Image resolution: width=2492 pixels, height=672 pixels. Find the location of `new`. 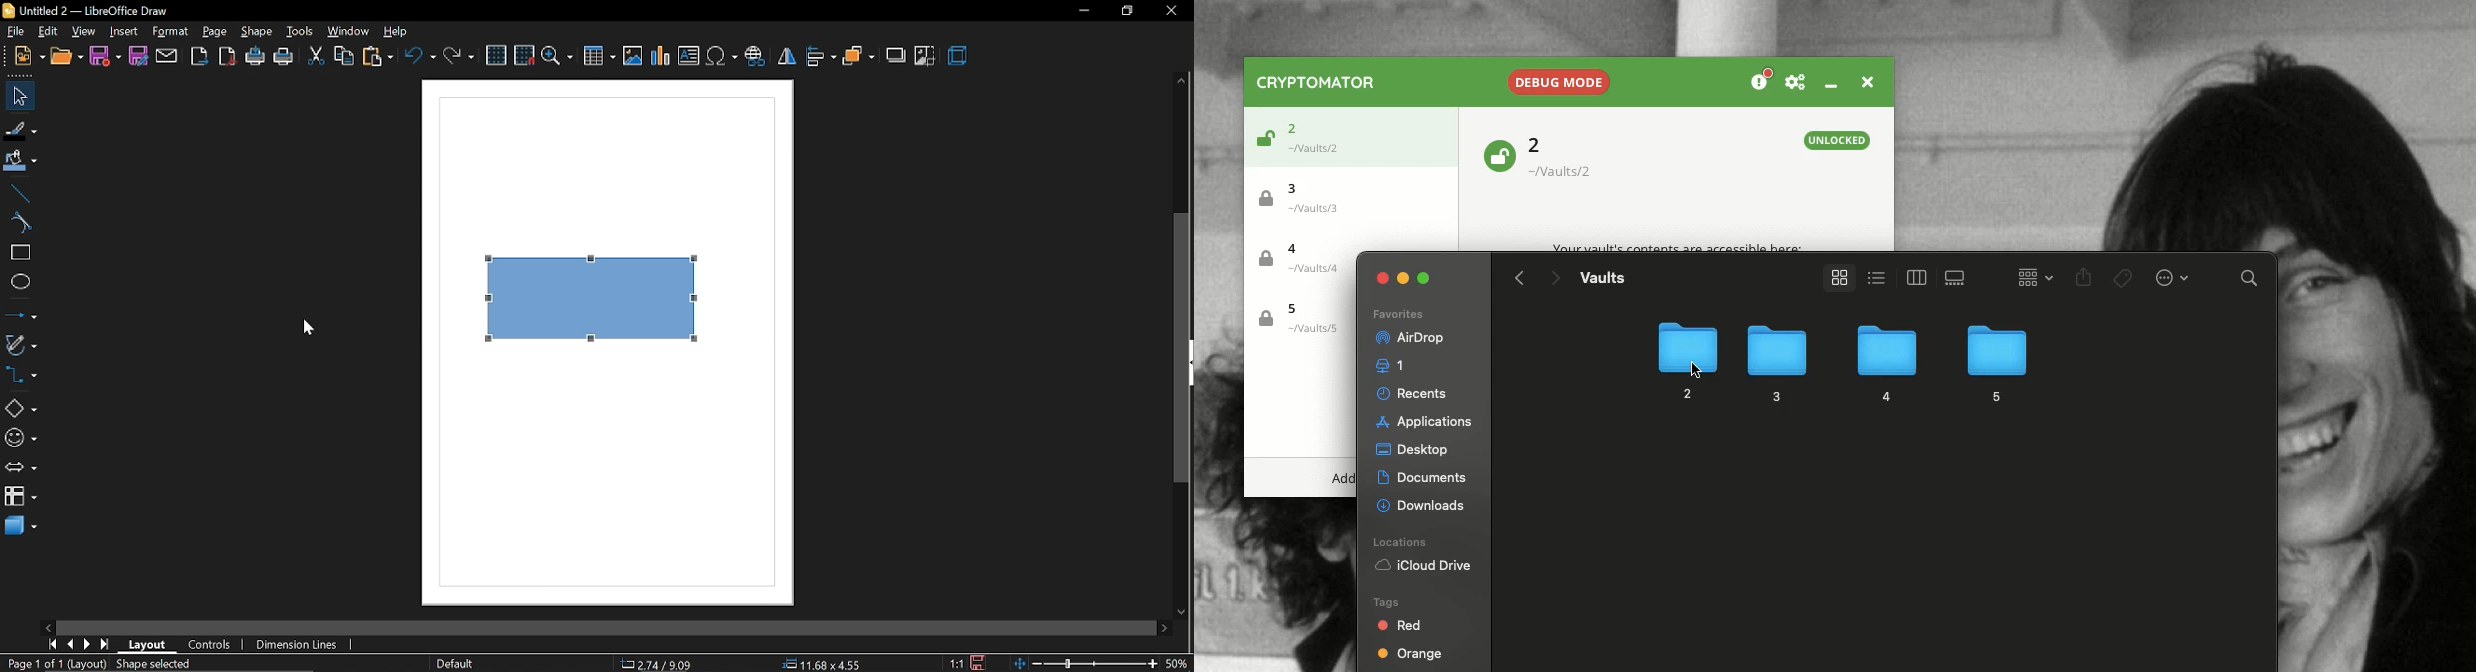

new is located at coordinates (23, 55).